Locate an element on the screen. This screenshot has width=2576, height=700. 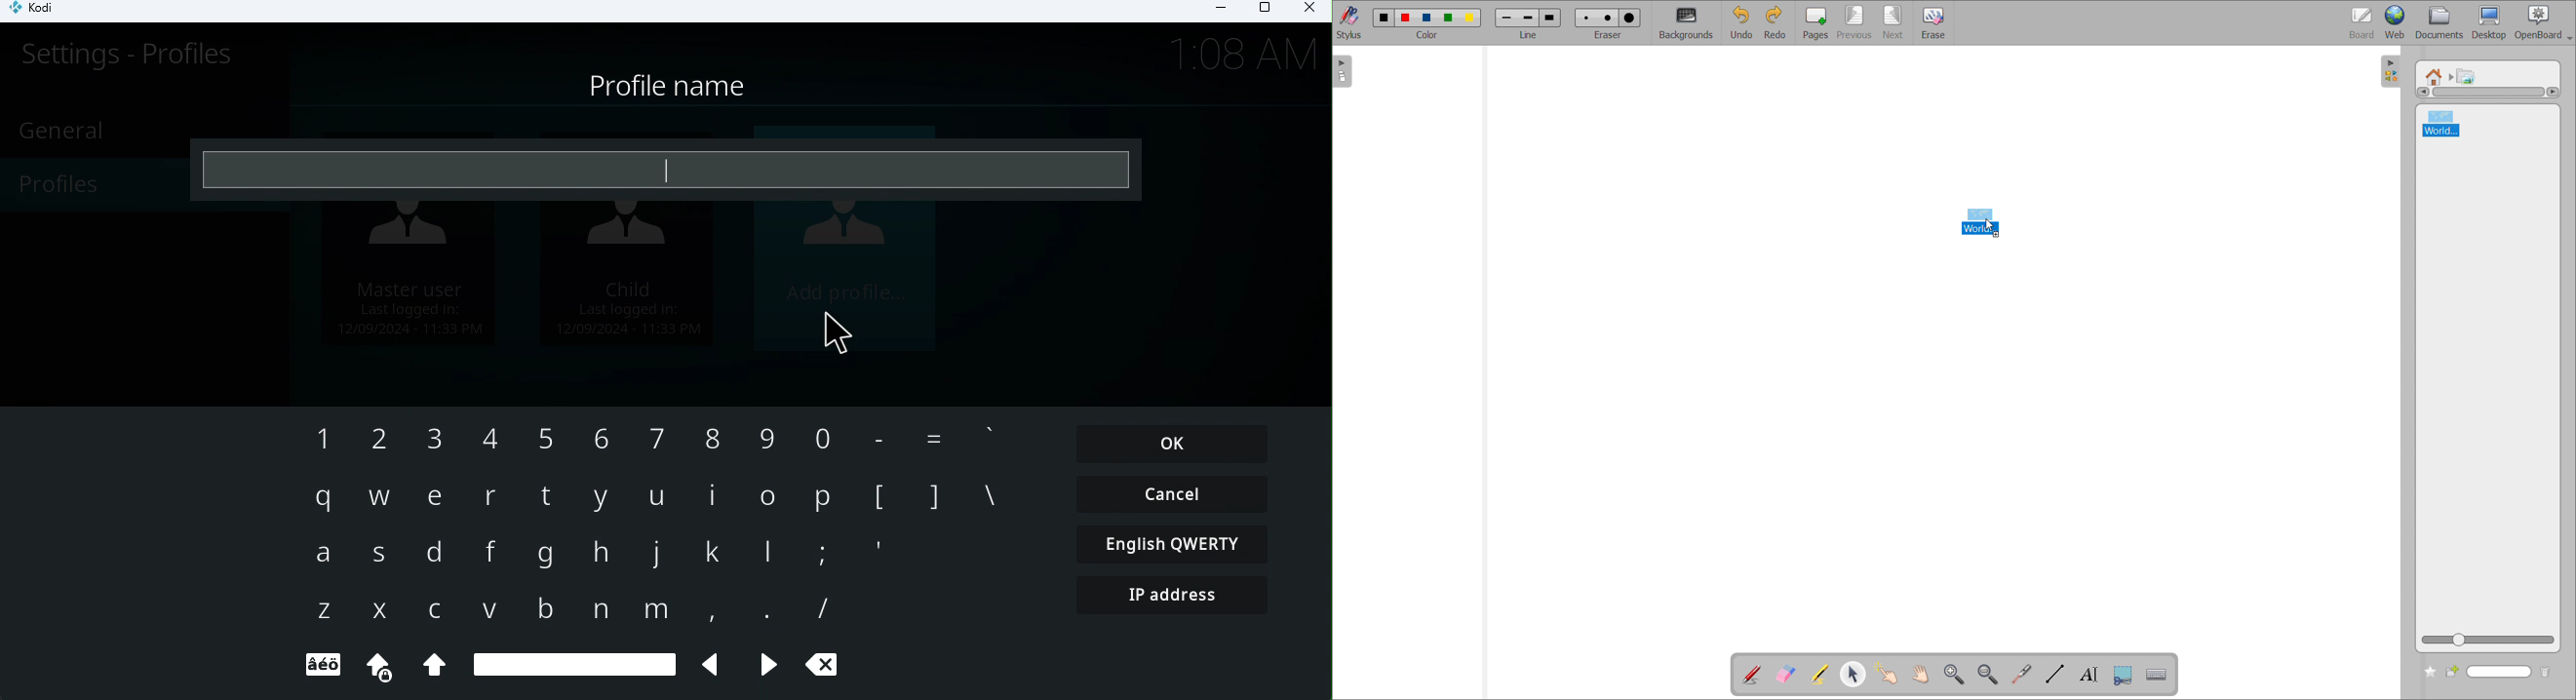
select line width is located at coordinates (1528, 23).